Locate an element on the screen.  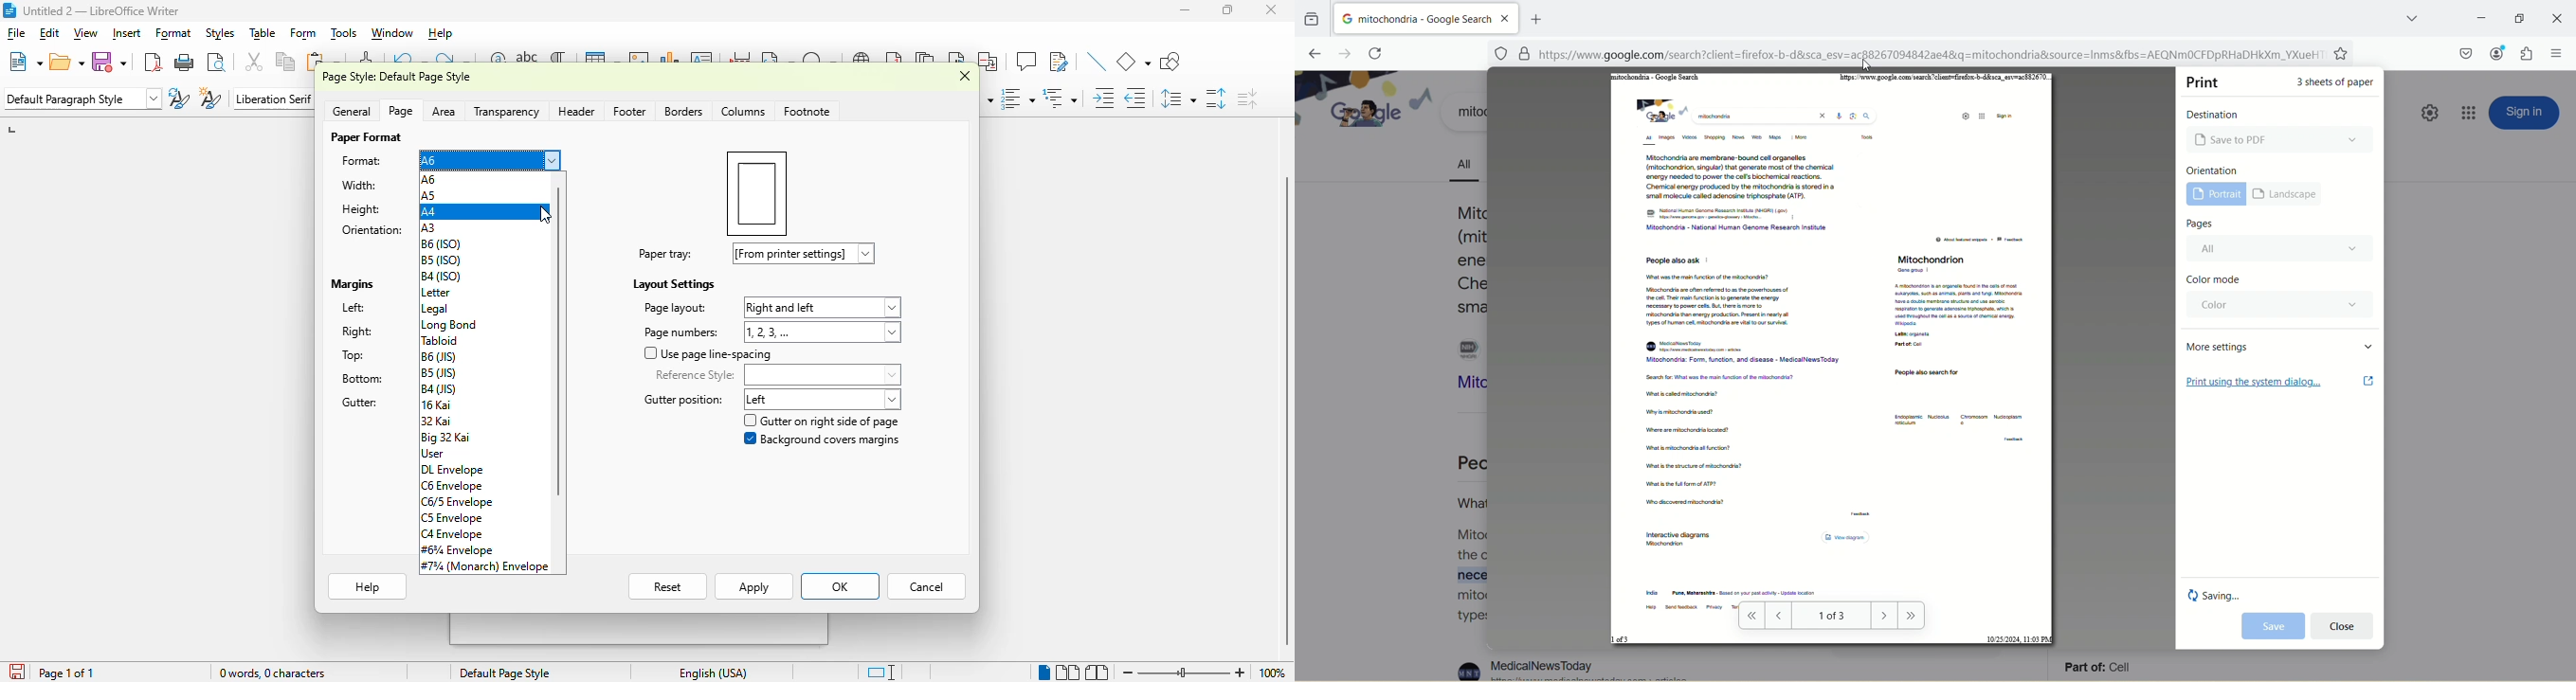
color is located at coordinates (2277, 304).